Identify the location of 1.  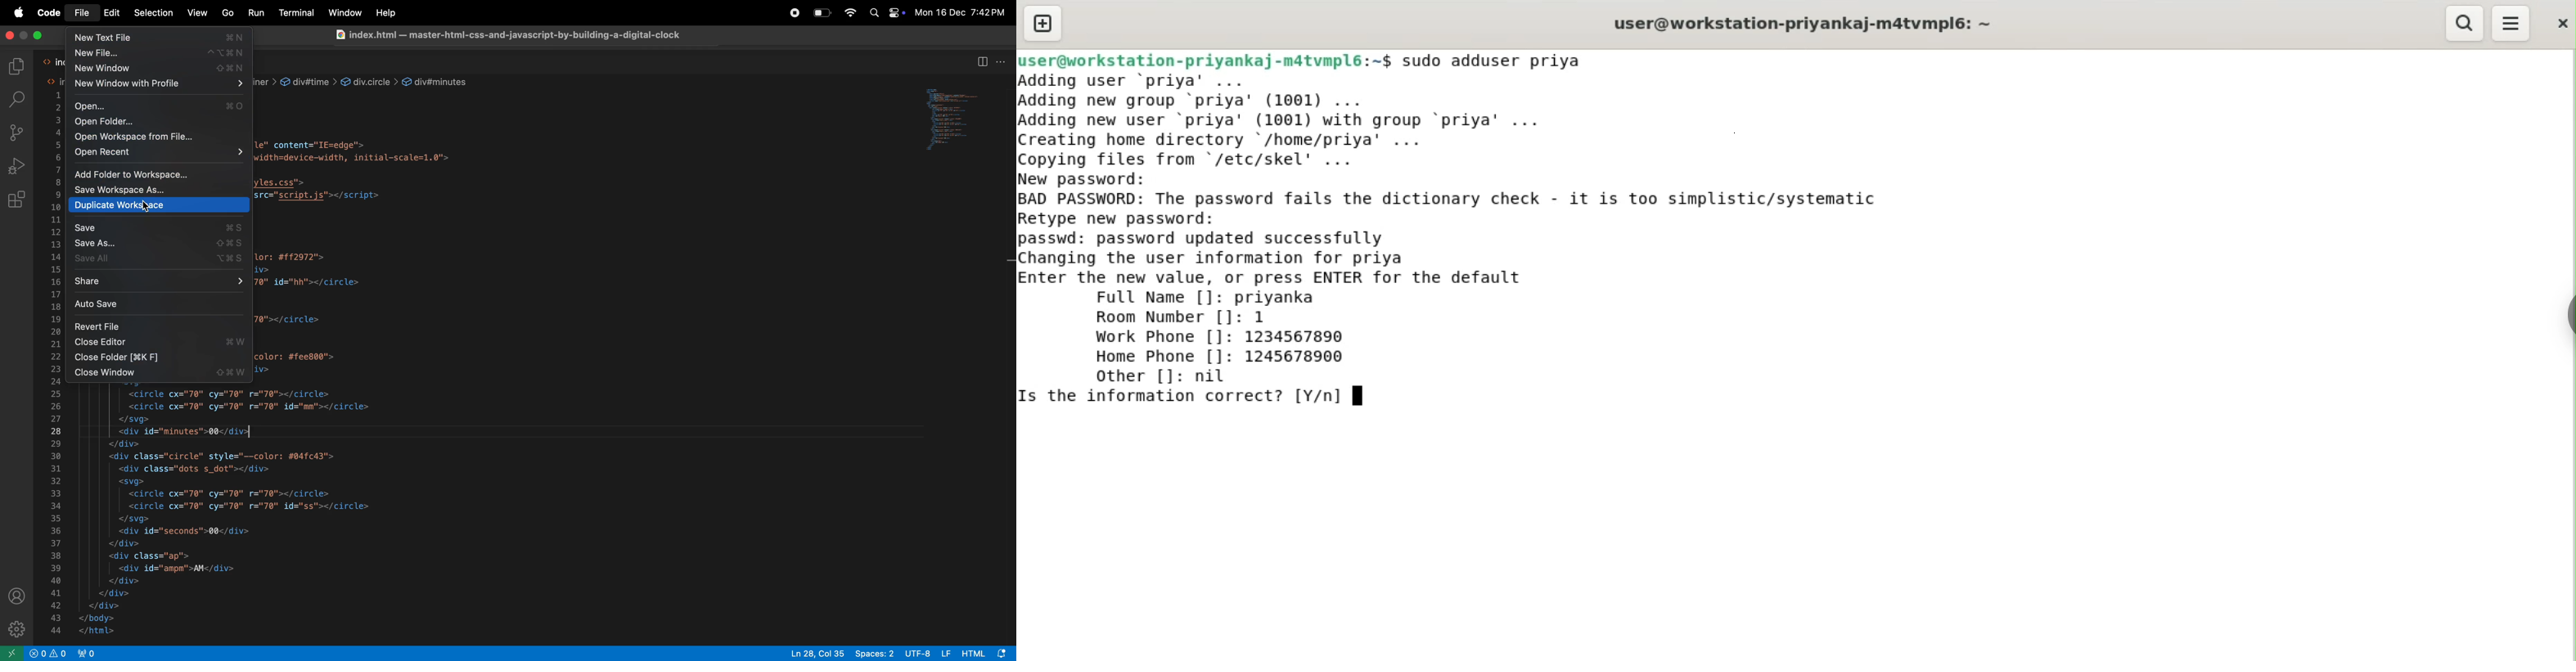
(1266, 317).